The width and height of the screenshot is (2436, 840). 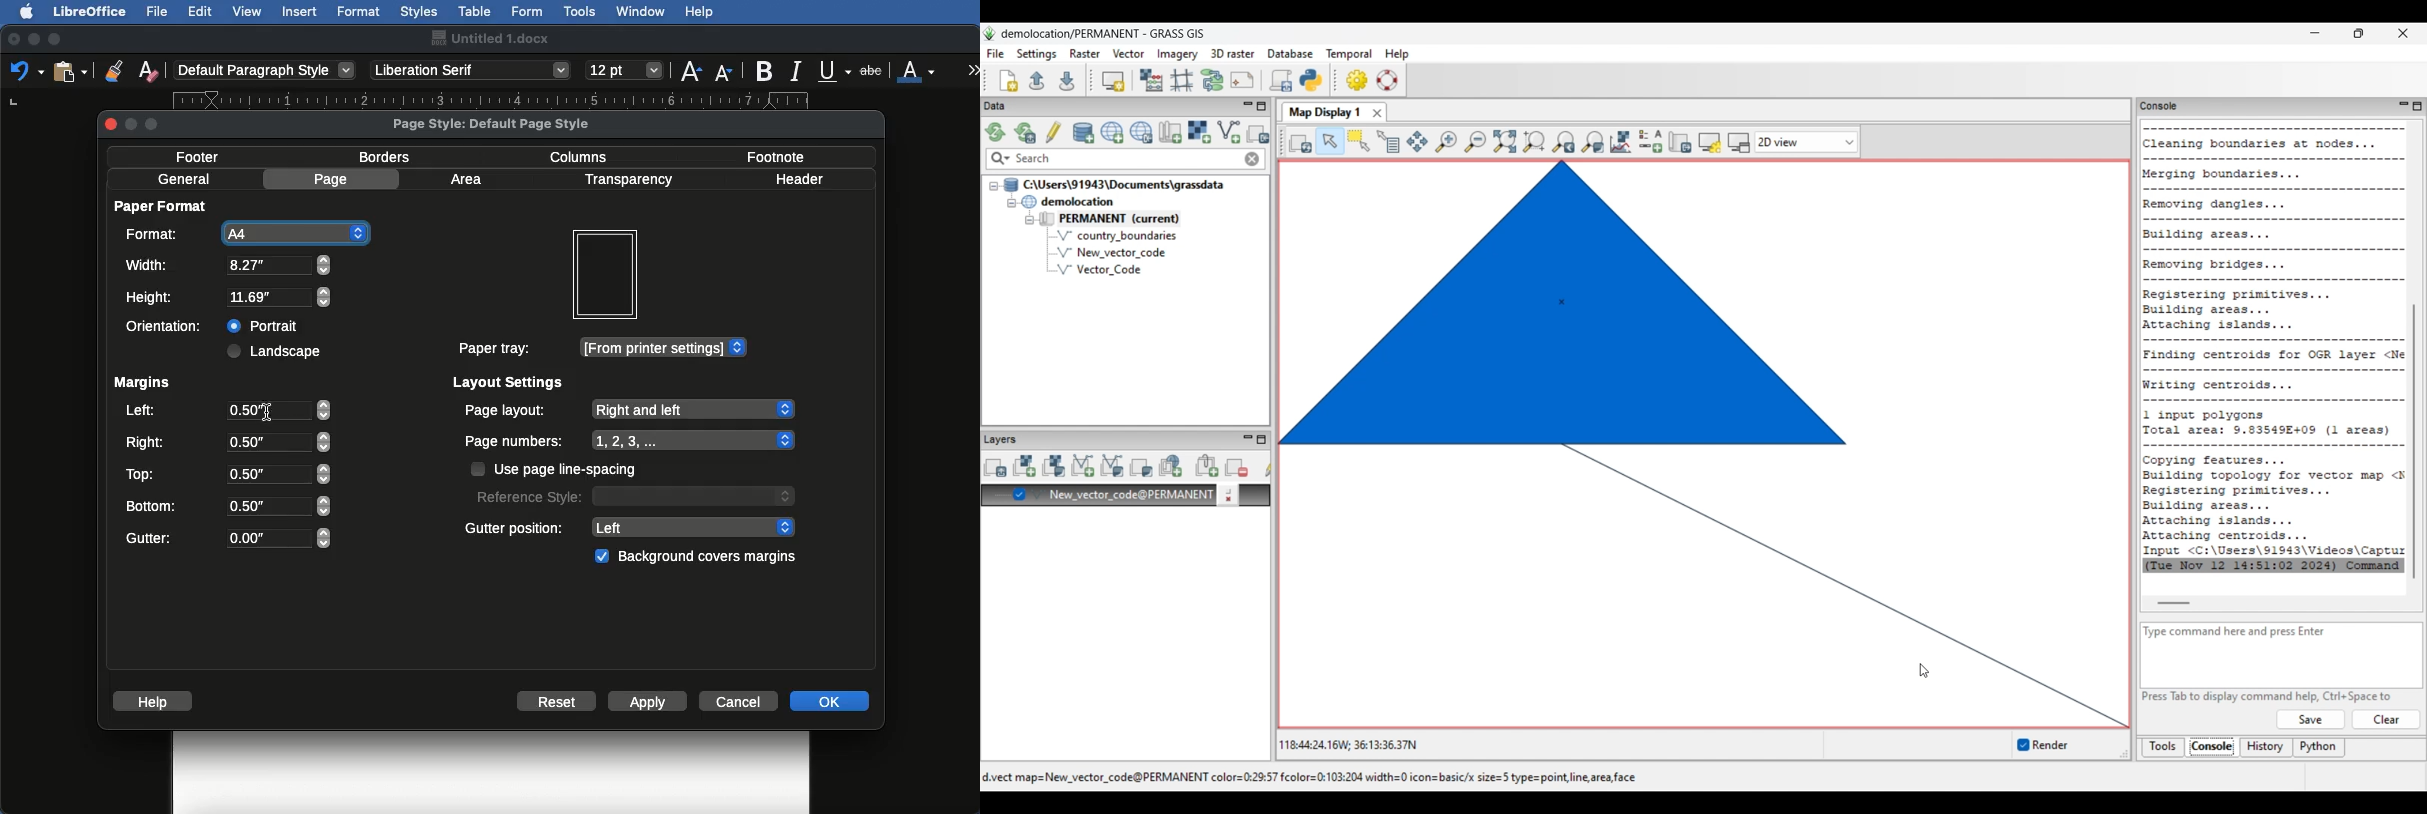 I want to click on File, so click(x=159, y=11).